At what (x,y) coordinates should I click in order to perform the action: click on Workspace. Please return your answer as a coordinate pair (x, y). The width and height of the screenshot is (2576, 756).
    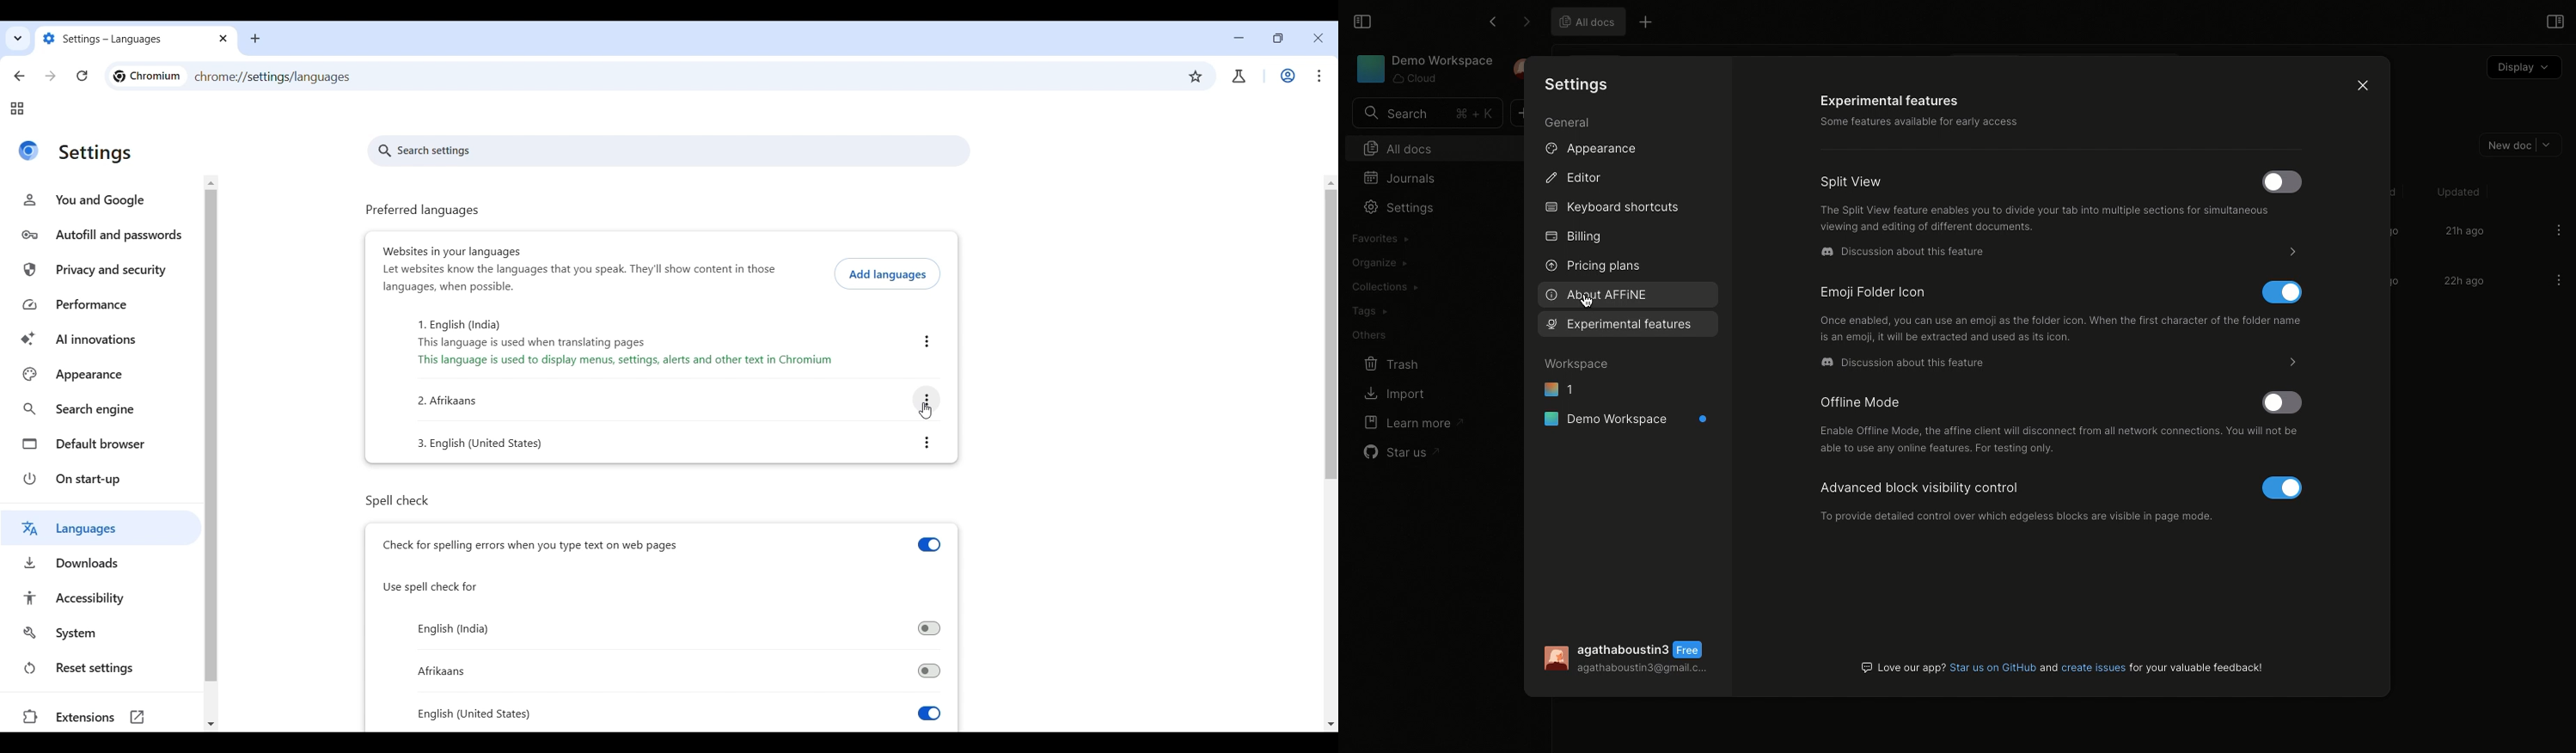
    Looking at the image, I should click on (1578, 363).